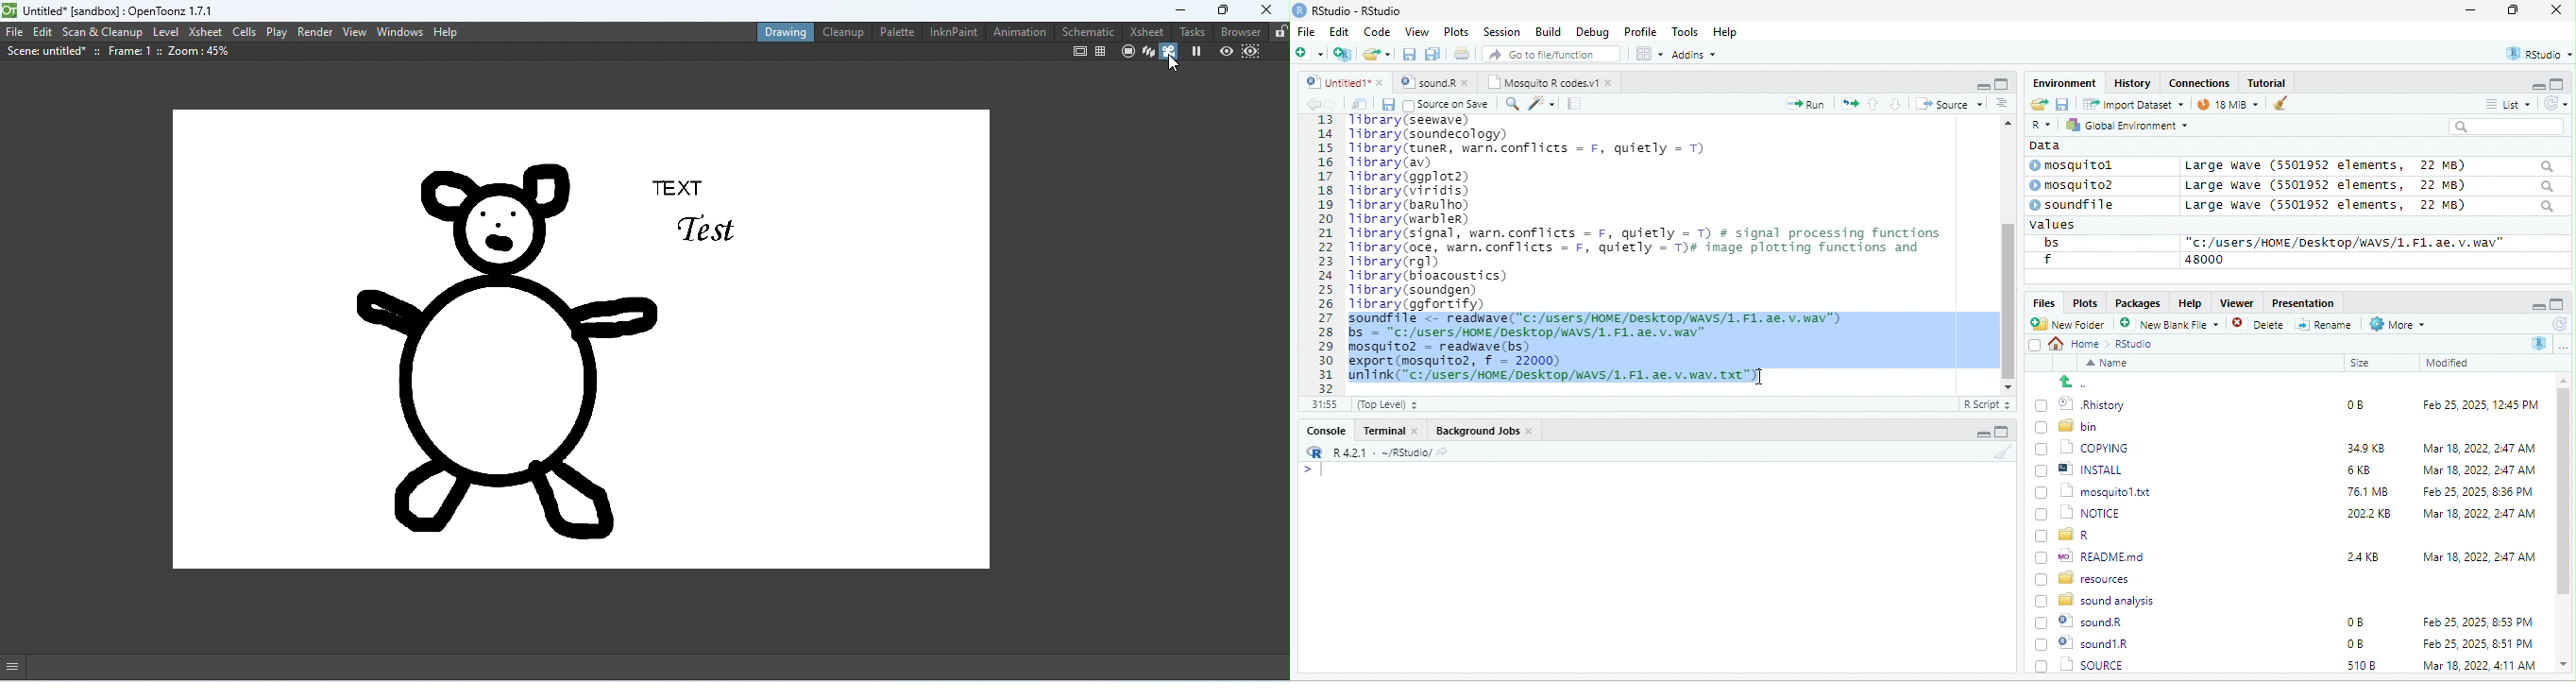  What do you see at coordinates (2474, 471) in the screenshot?
I see `Mar 18, 2022, 2:47 AM` at bounding box center [2474, 471].